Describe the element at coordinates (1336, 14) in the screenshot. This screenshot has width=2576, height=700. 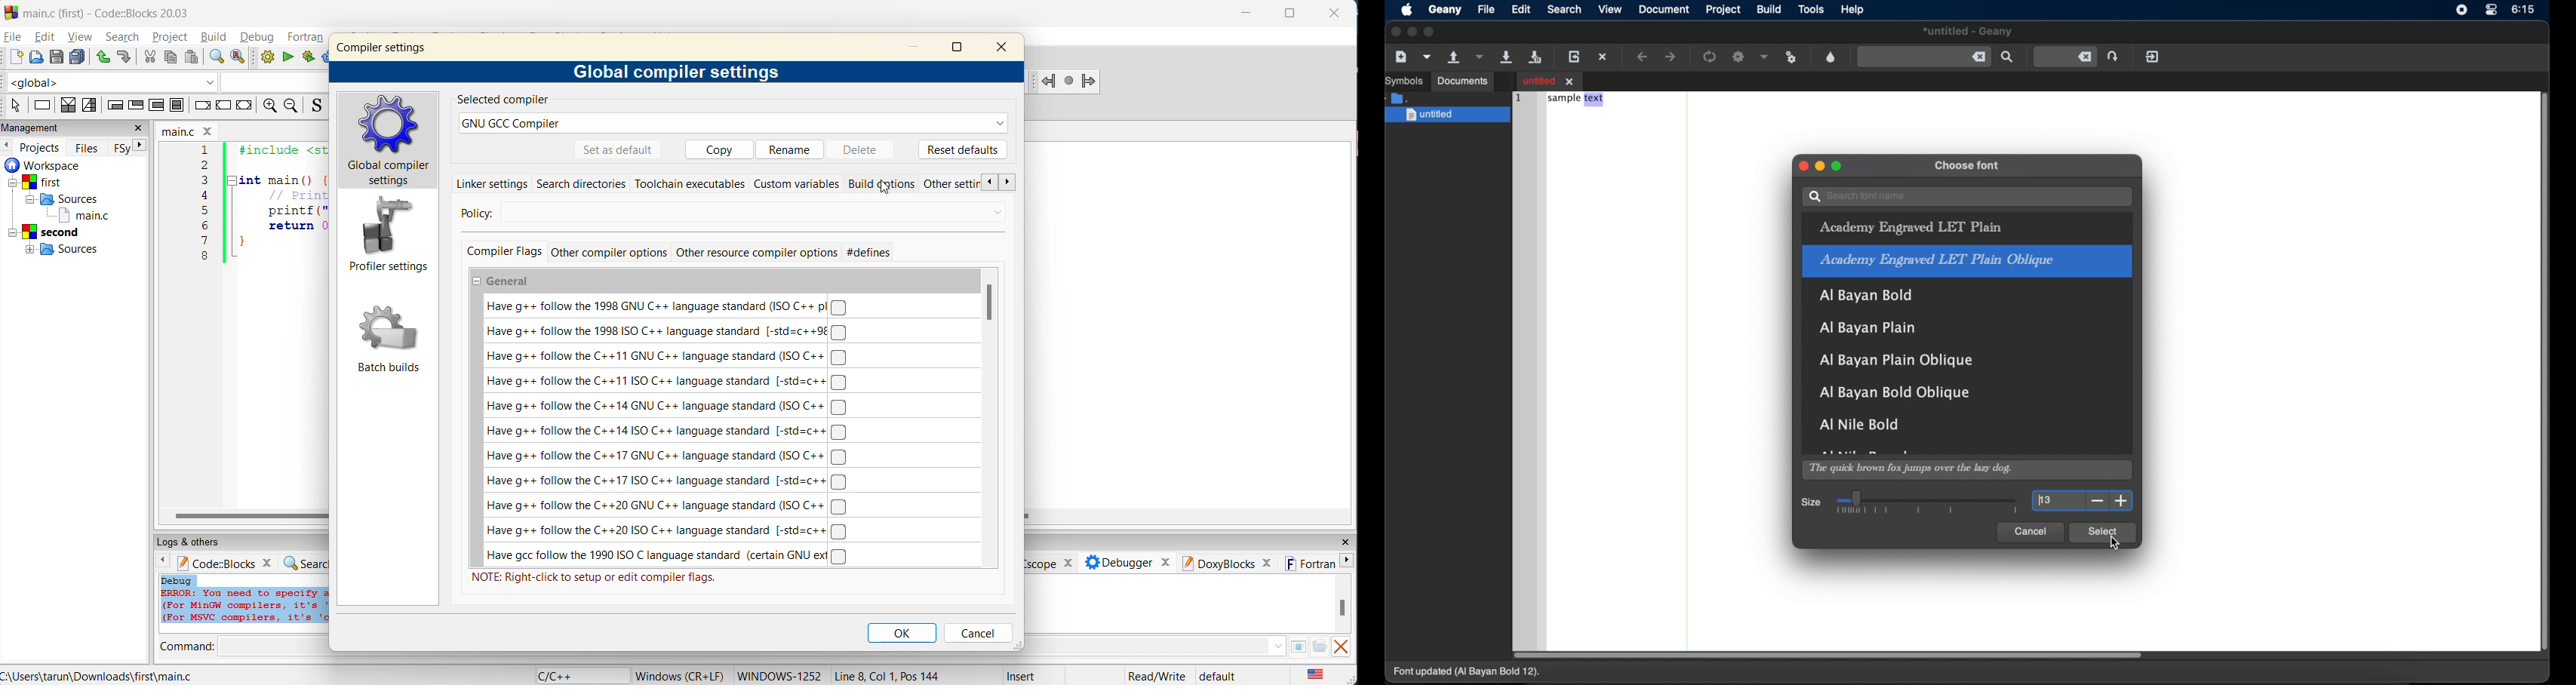
I see `close` at that location.